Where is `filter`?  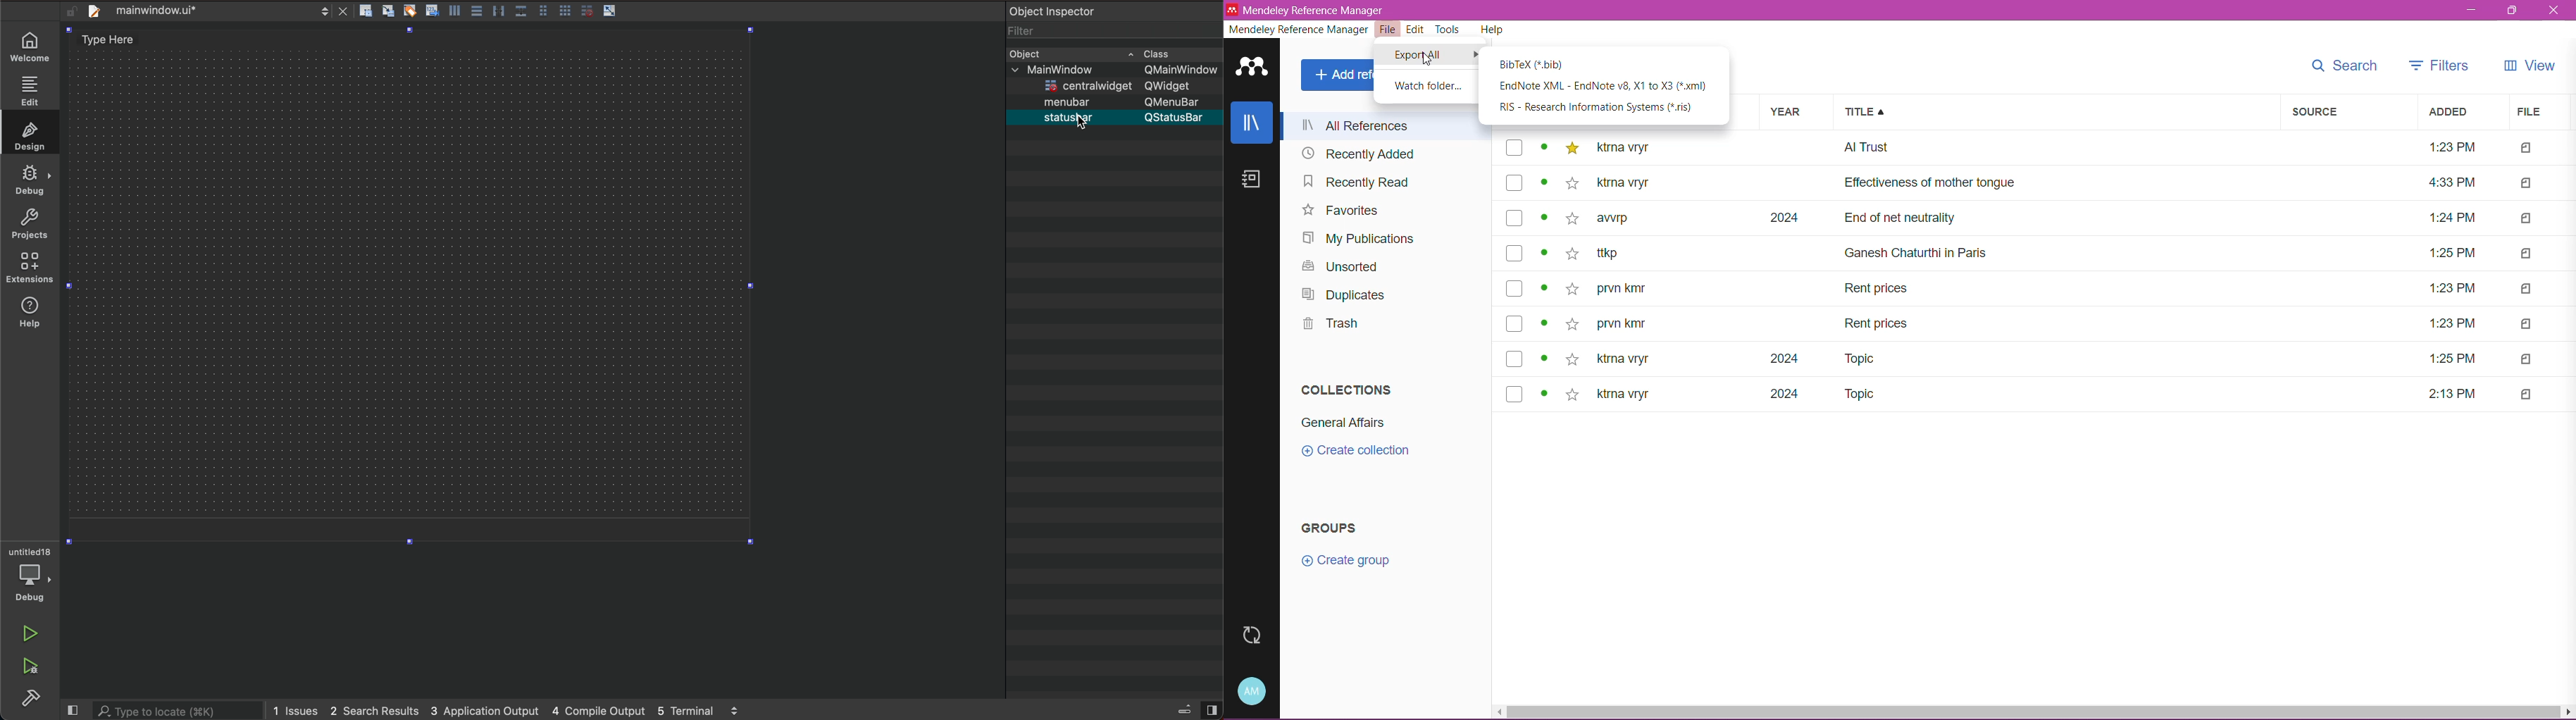 filter is located at coordinates (1018, 31).